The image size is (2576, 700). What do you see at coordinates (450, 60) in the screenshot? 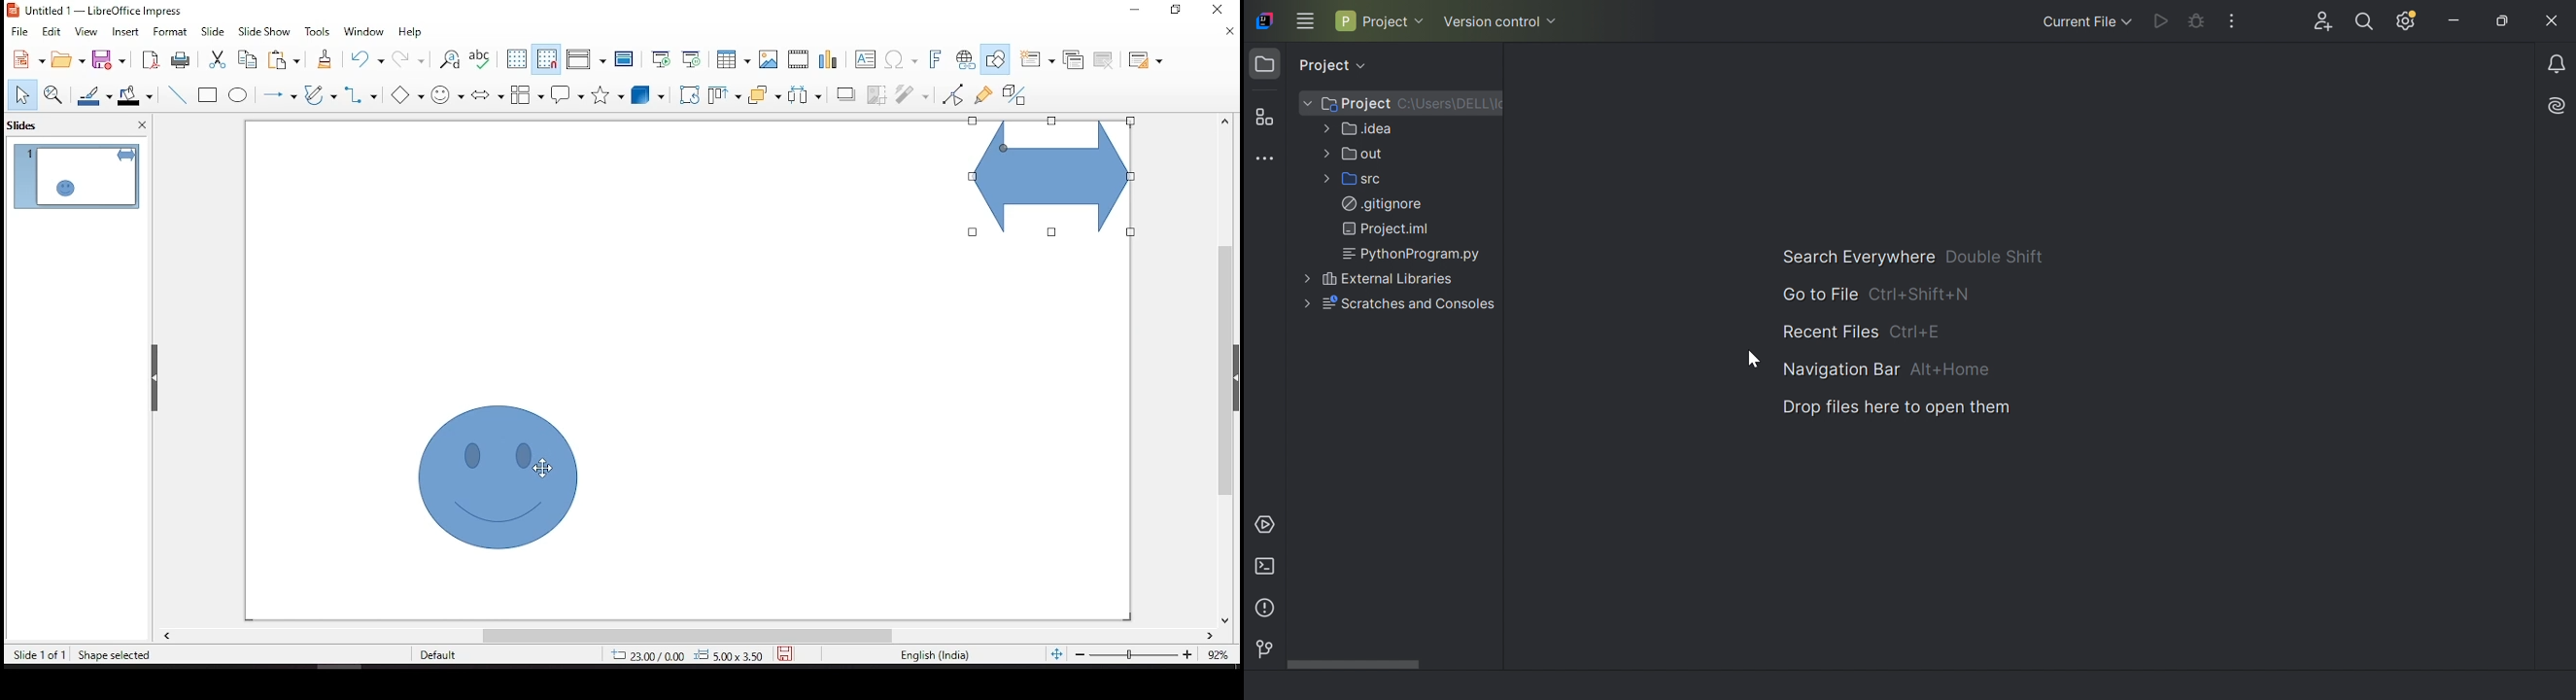
I see `find and replace` at bounding box center [450, 60].